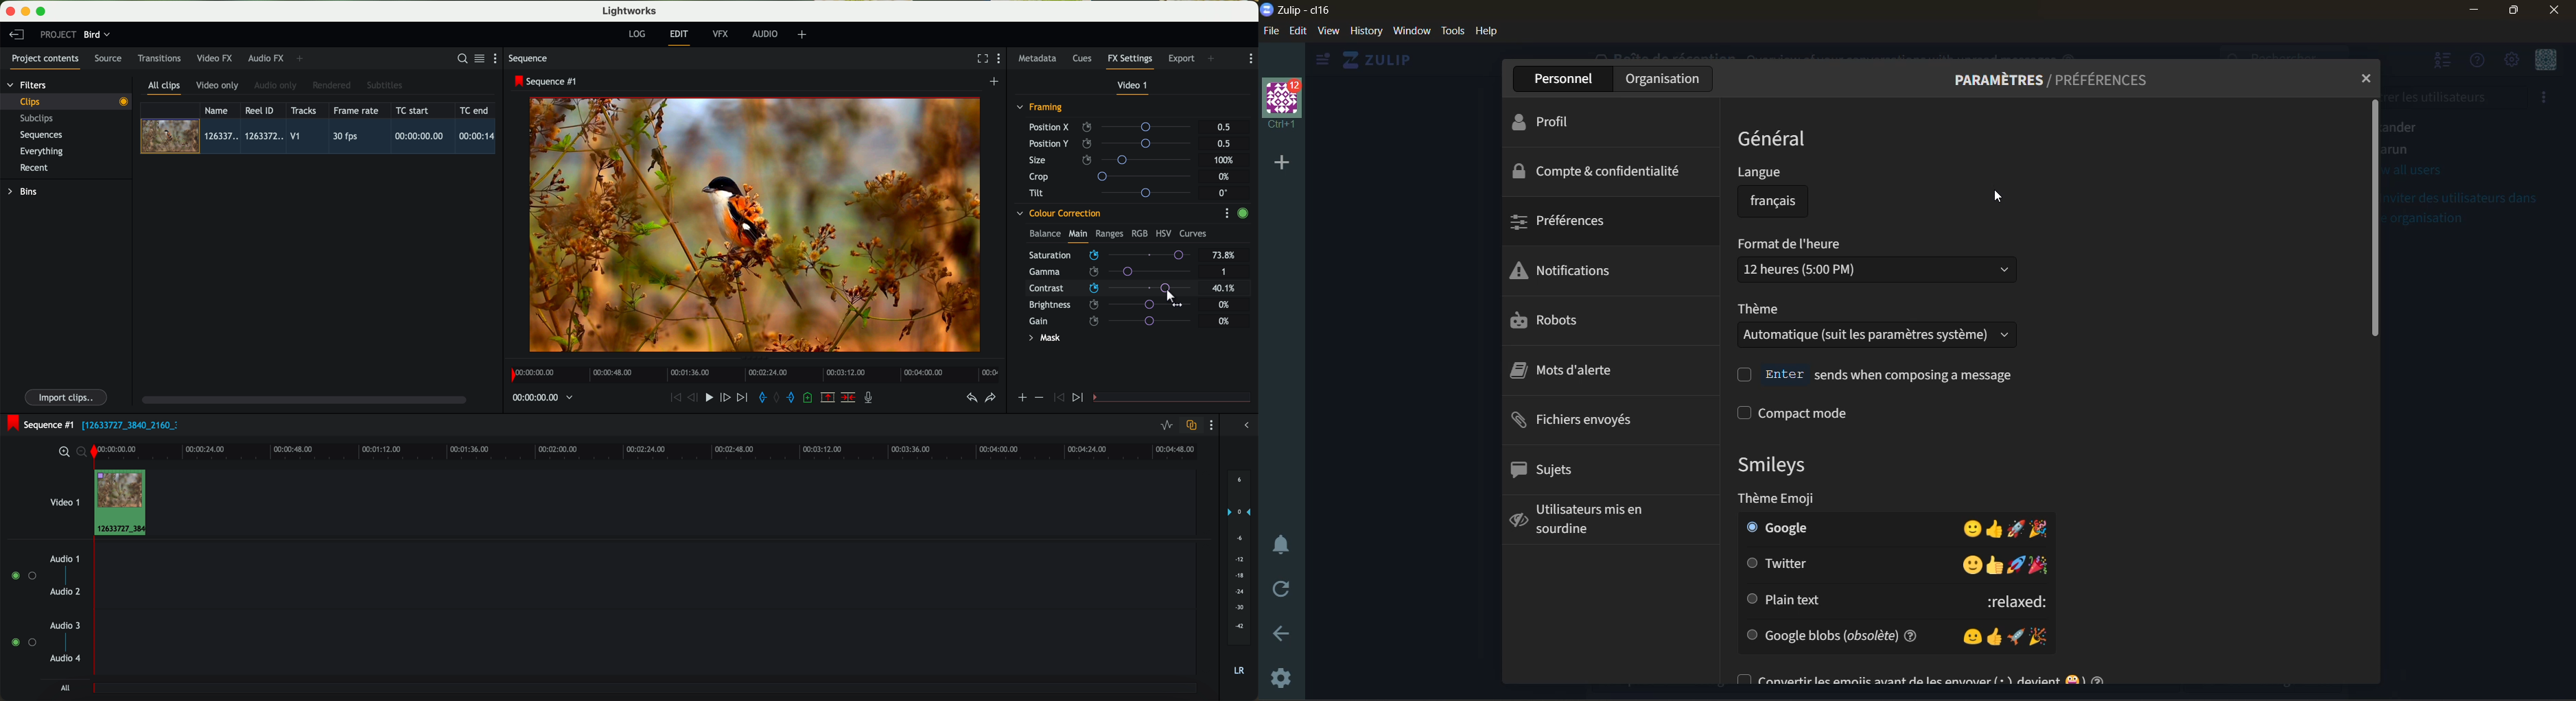 Image resolution: width=2576 pixels, height=728 pixels. I want to click on time format, so click(1870, 262).